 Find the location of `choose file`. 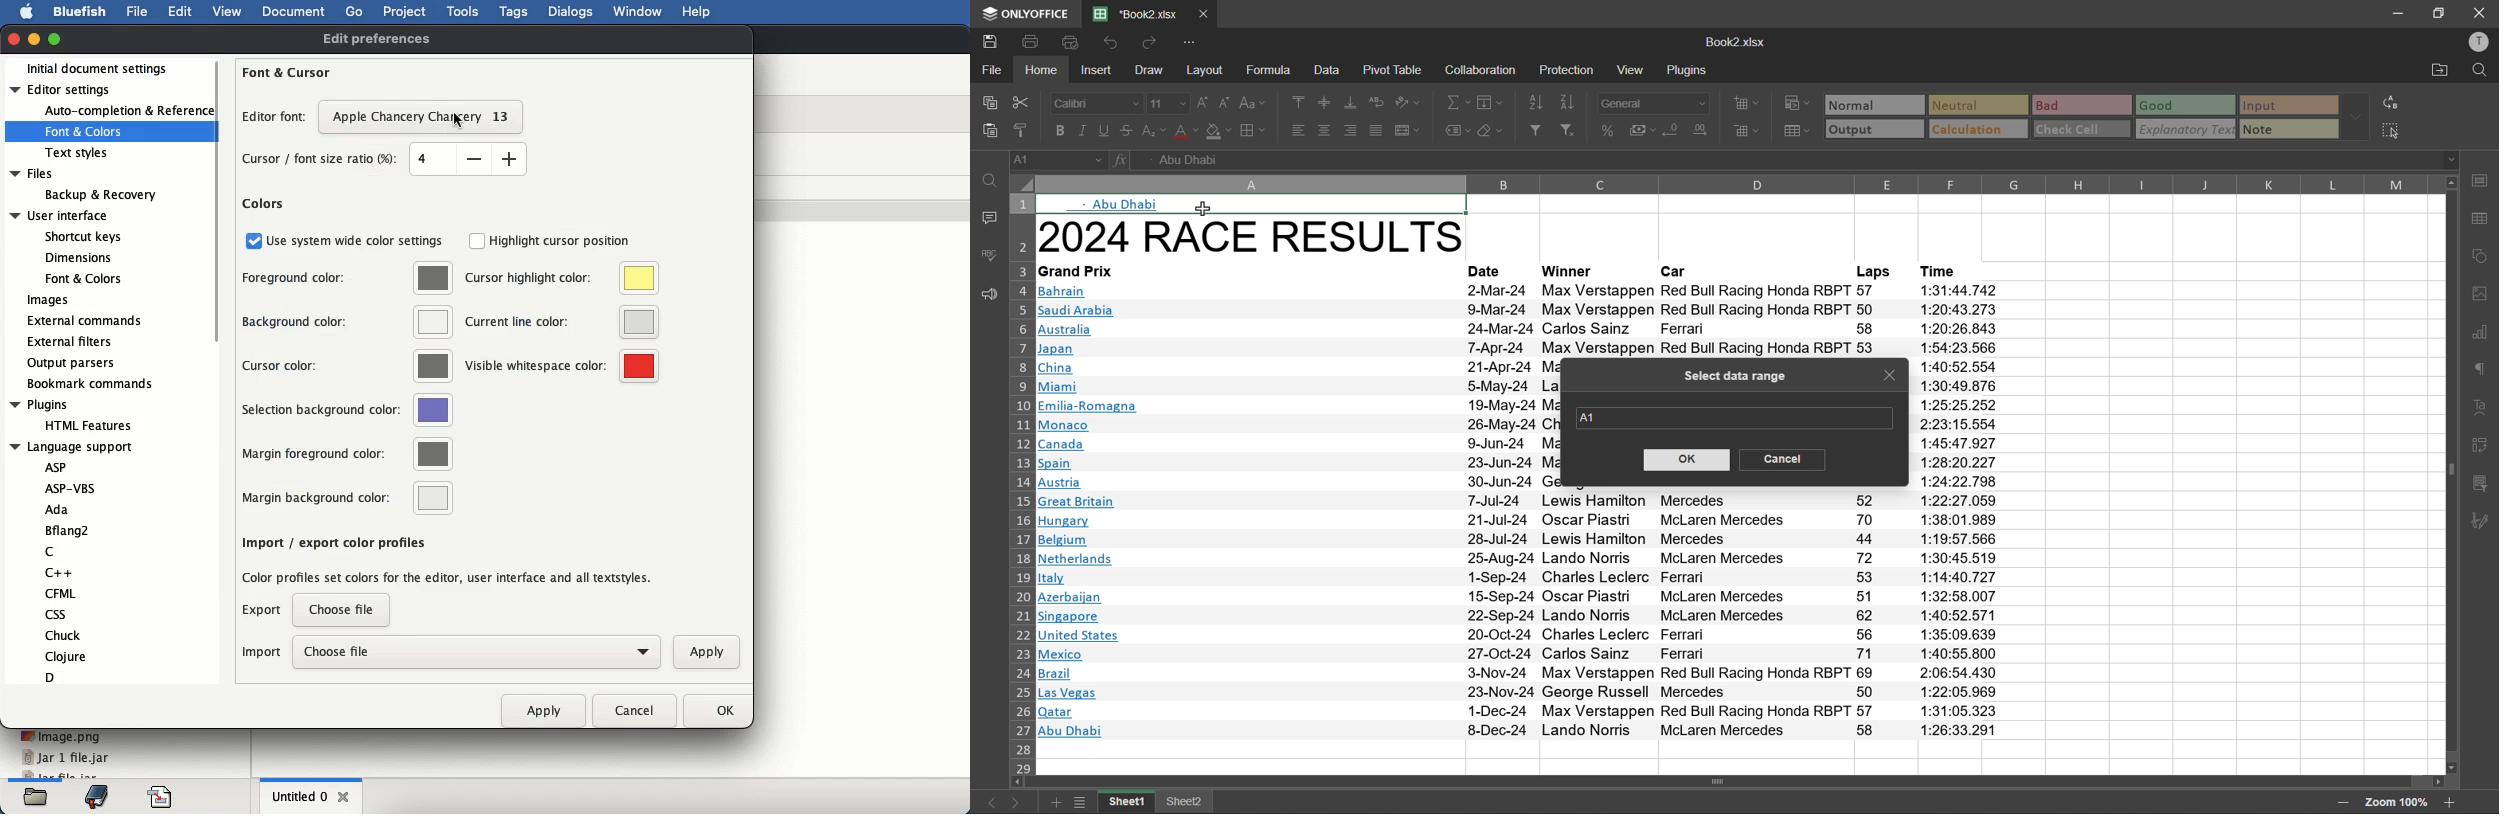

choose file is located at coordinates (475, 651).